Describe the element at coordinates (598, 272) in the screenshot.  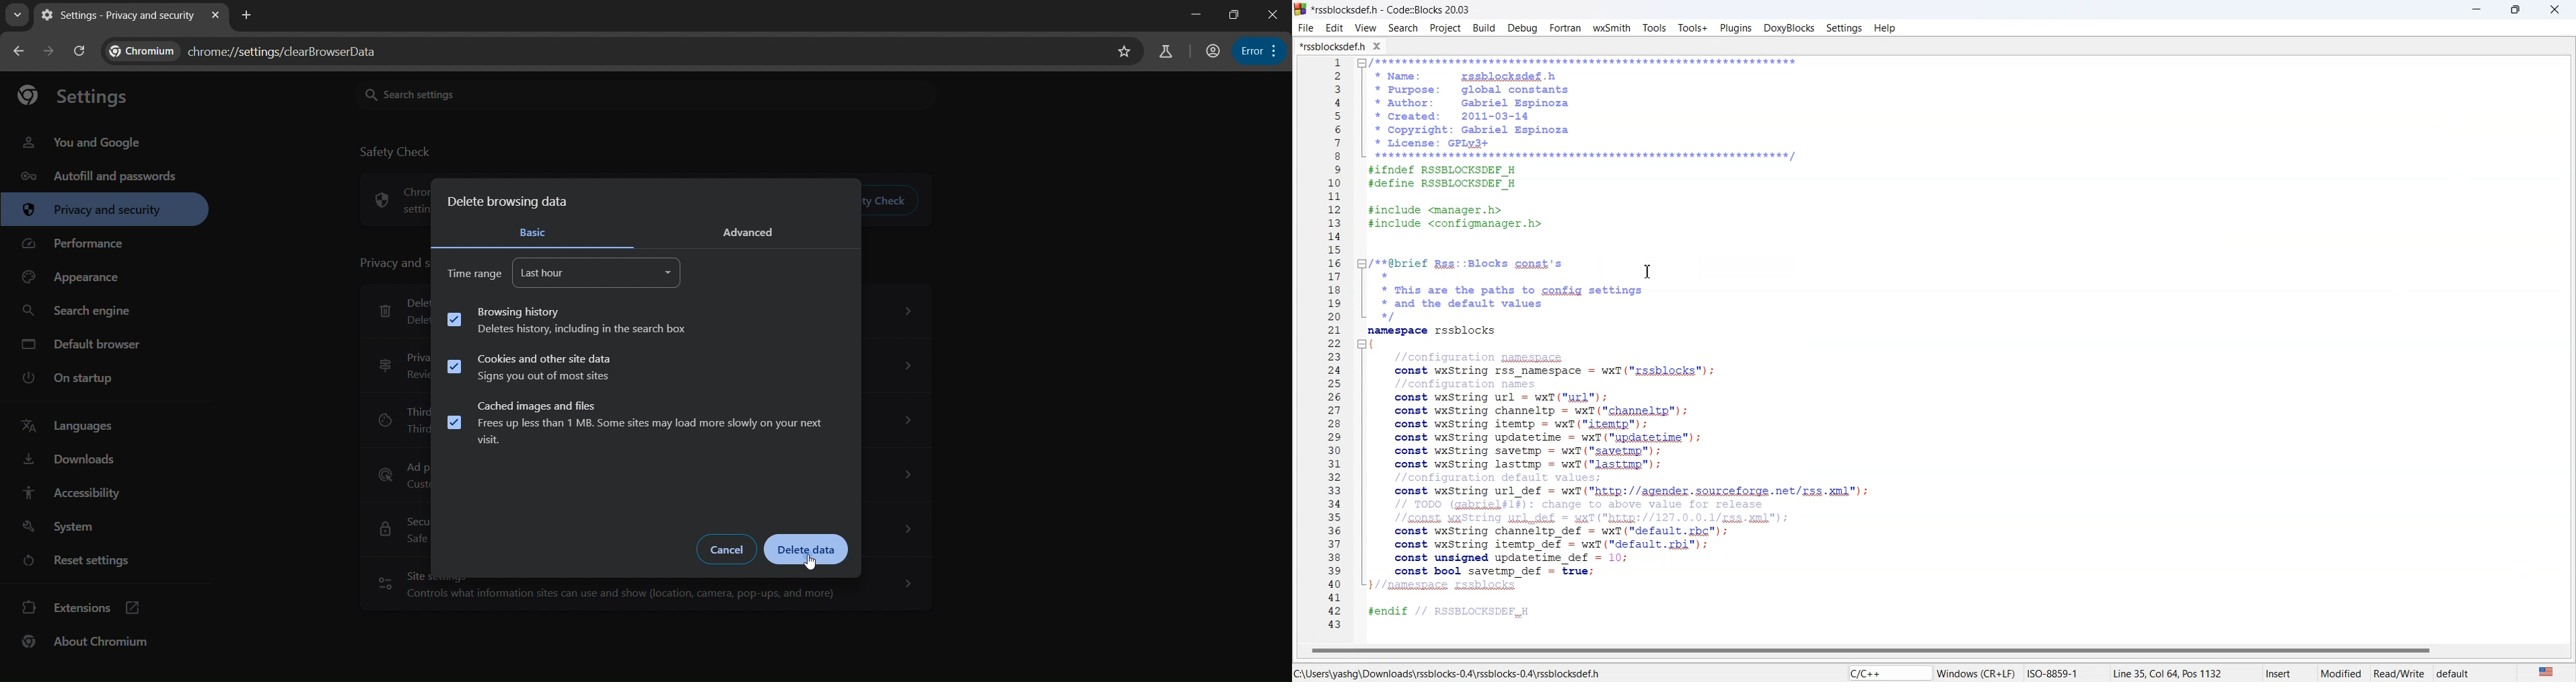
I see `last time` at that location.